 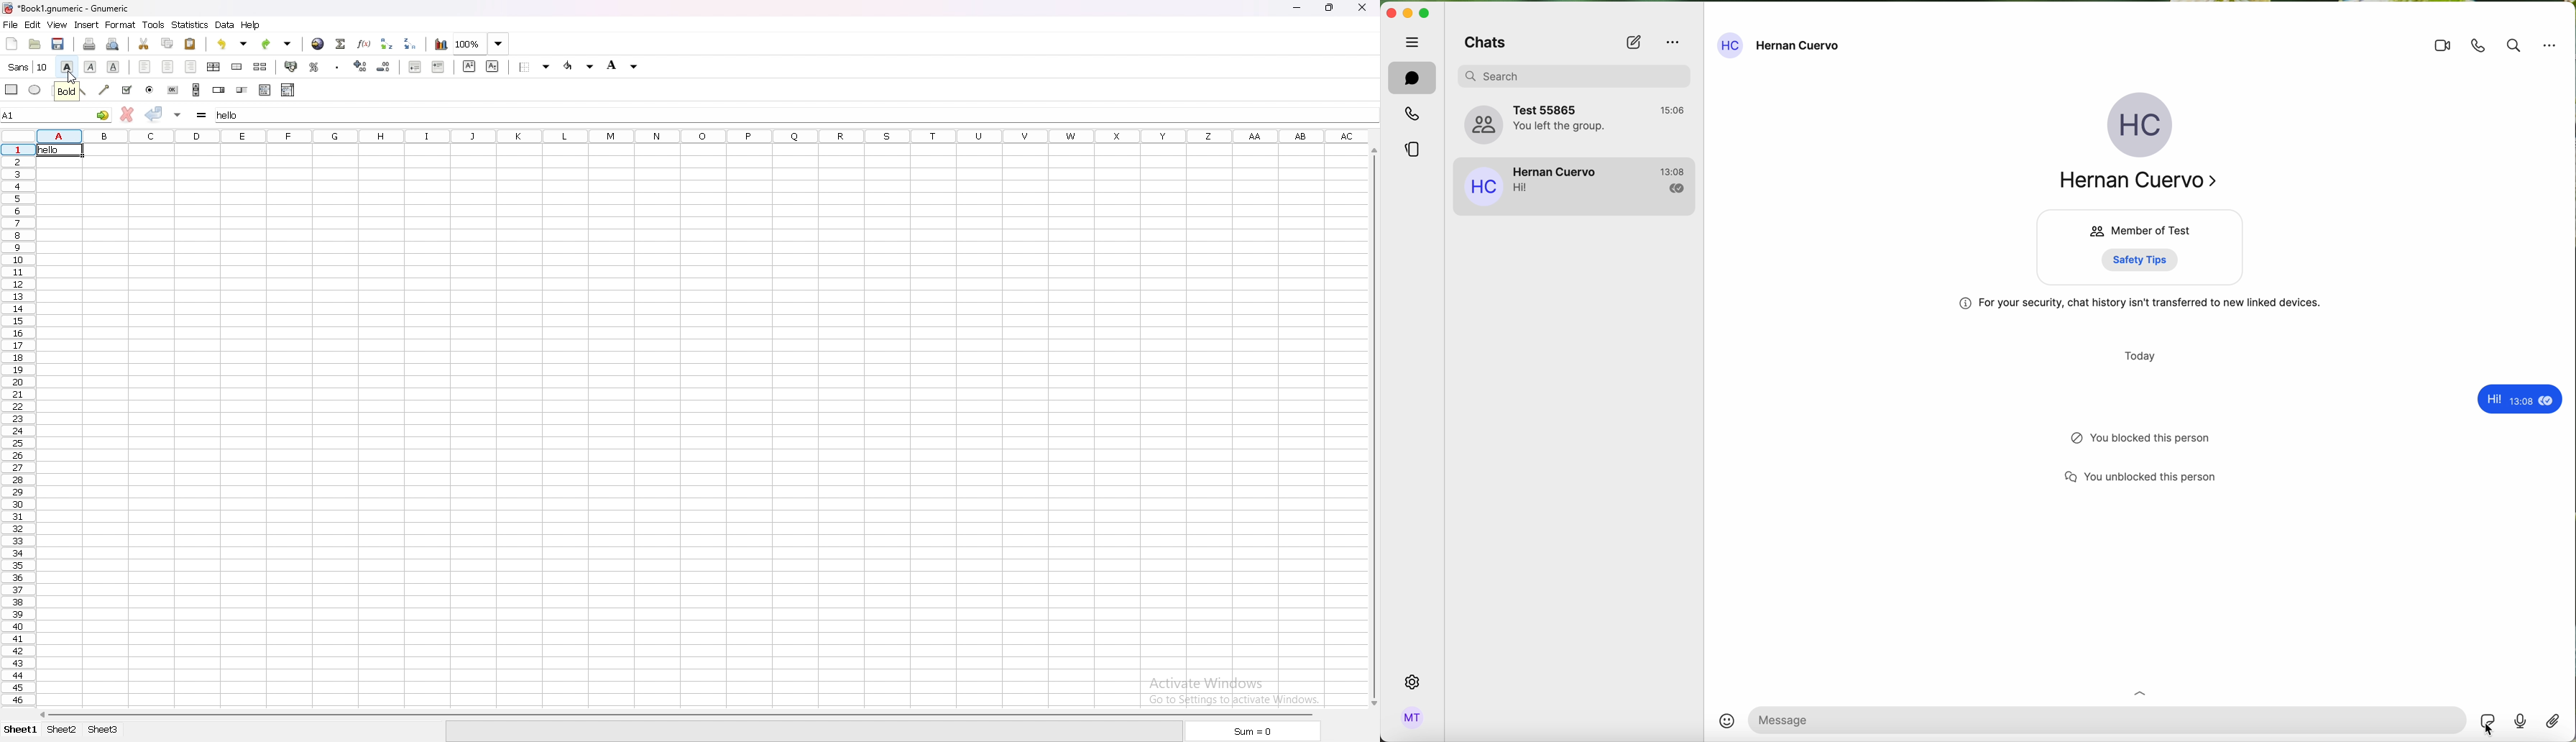 I want to click on sheet 1, so click(x=20, y=730).